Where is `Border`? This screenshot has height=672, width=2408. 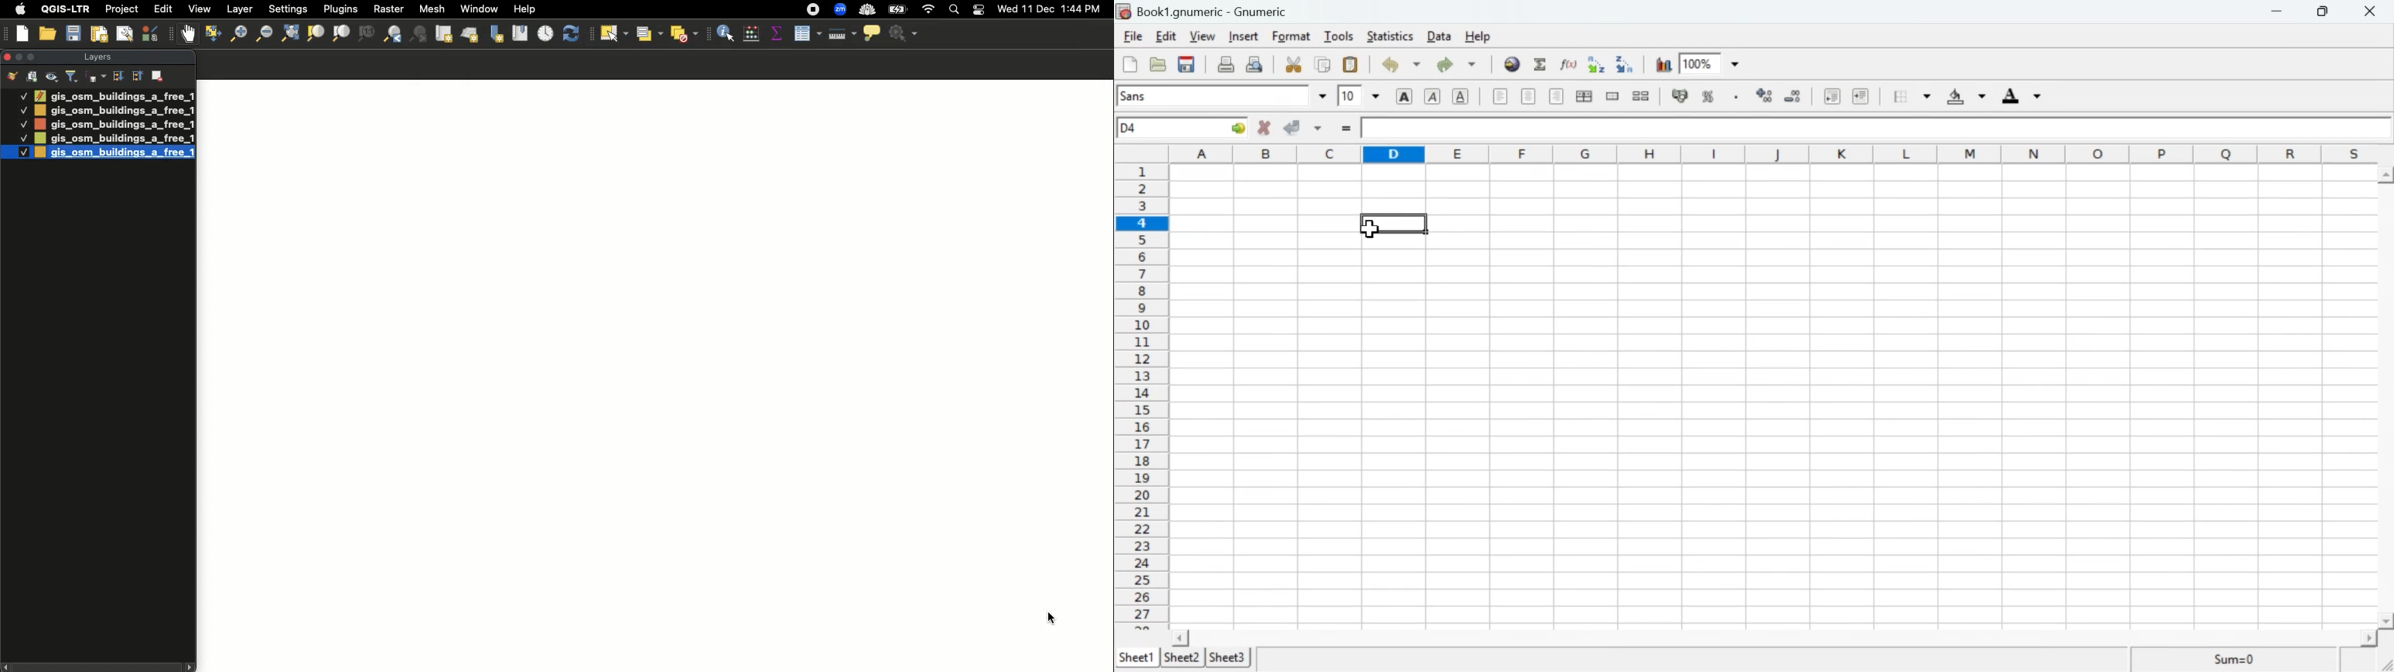
Border is located at coordinates (1913, 97).